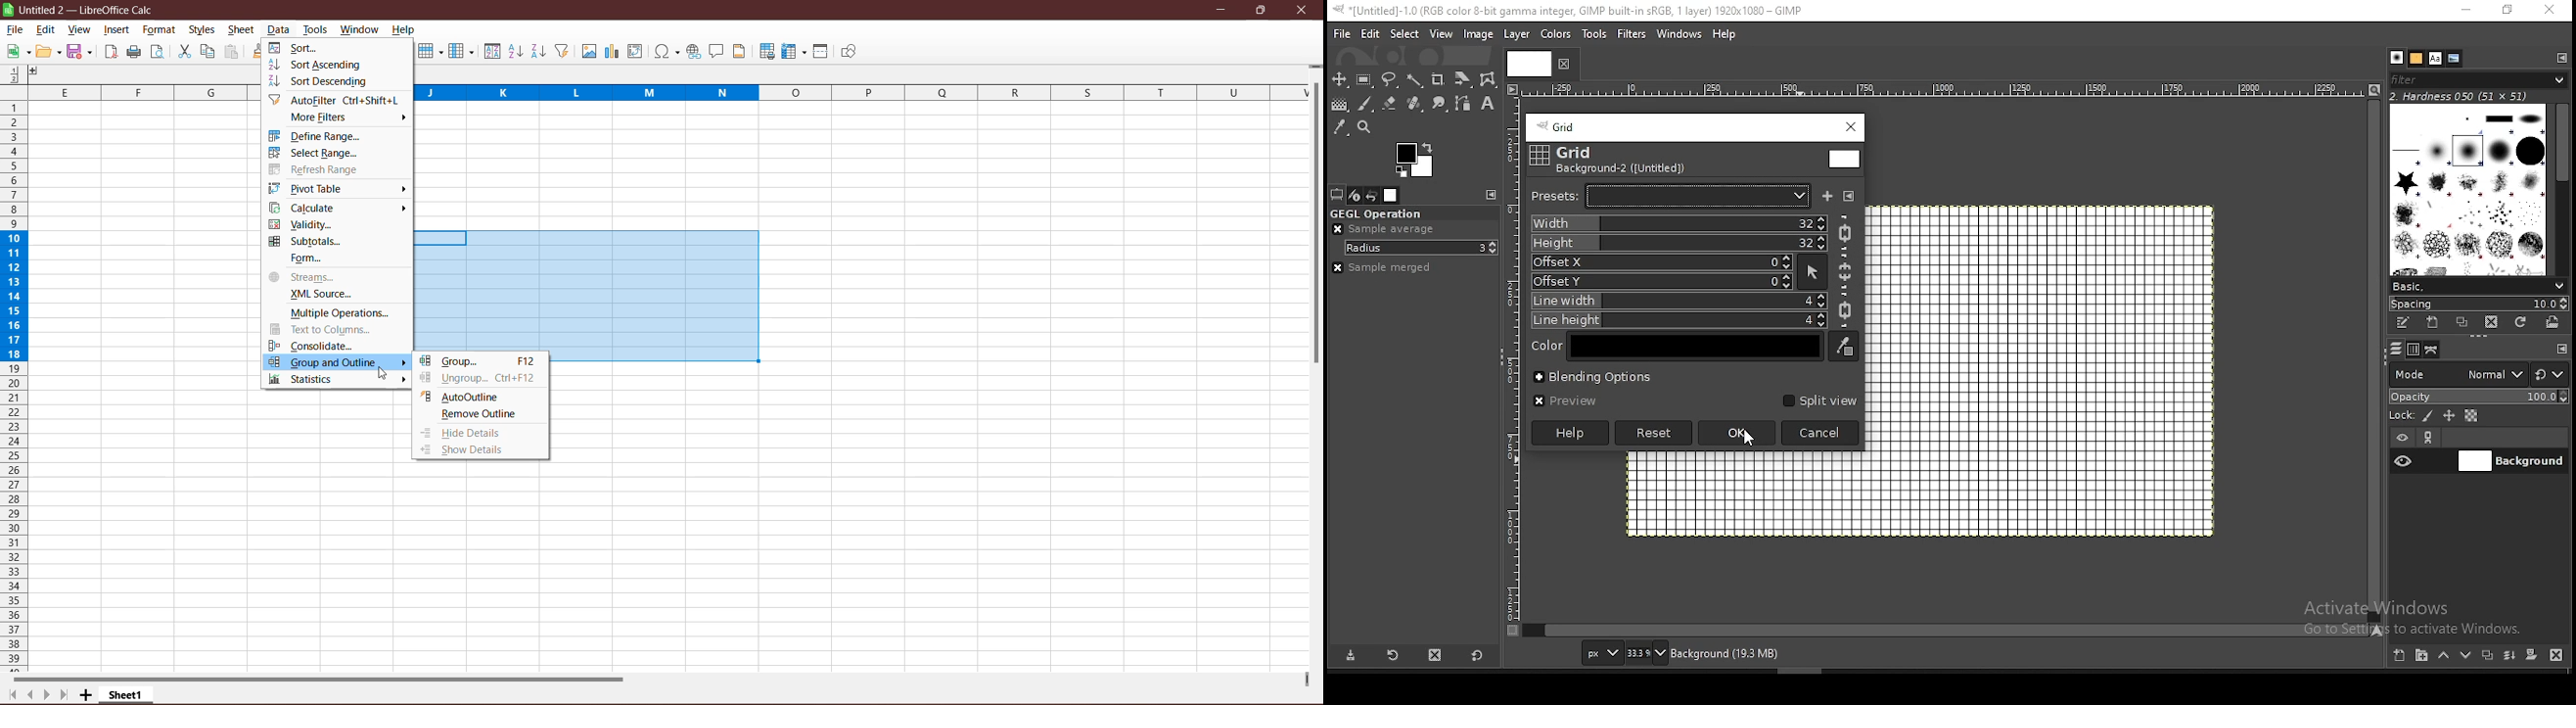 The height and width of the screenshot is (728, 2576). Describe the element at coordinates (183, 52) in the screenshot. I see `Cut` at that location.